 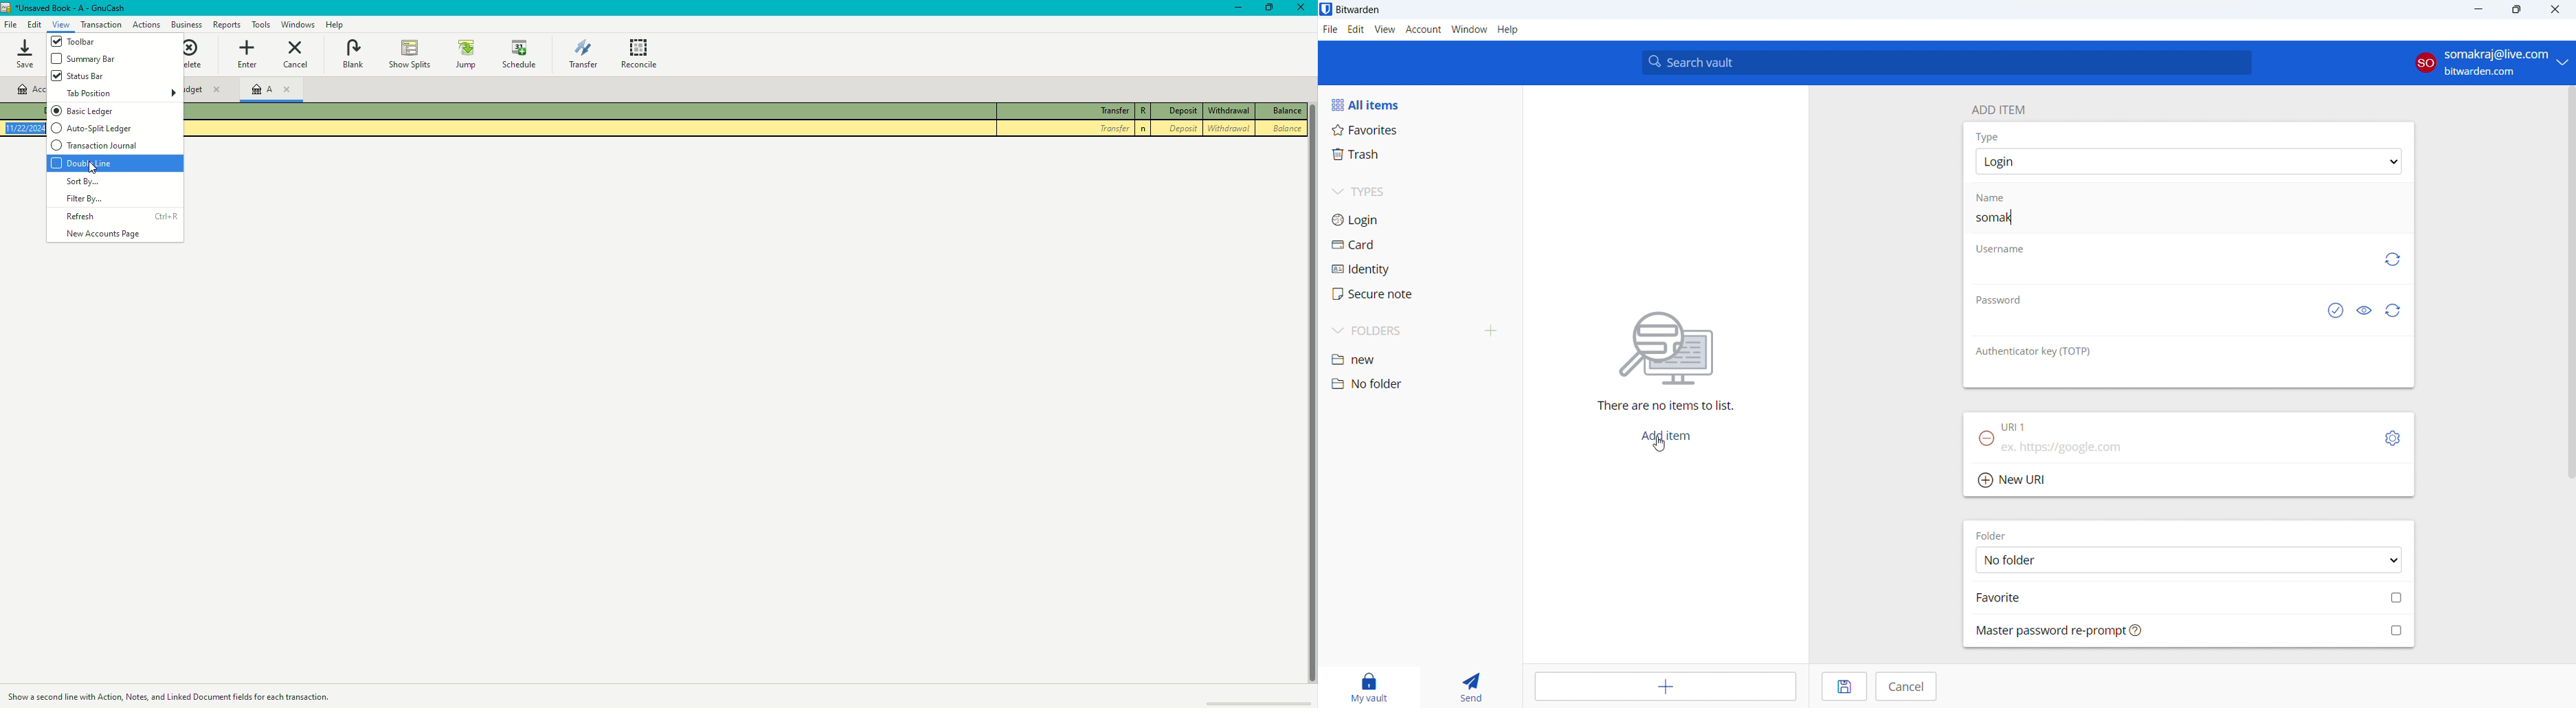 I want to click on Username, so click(x=1999, y=249).